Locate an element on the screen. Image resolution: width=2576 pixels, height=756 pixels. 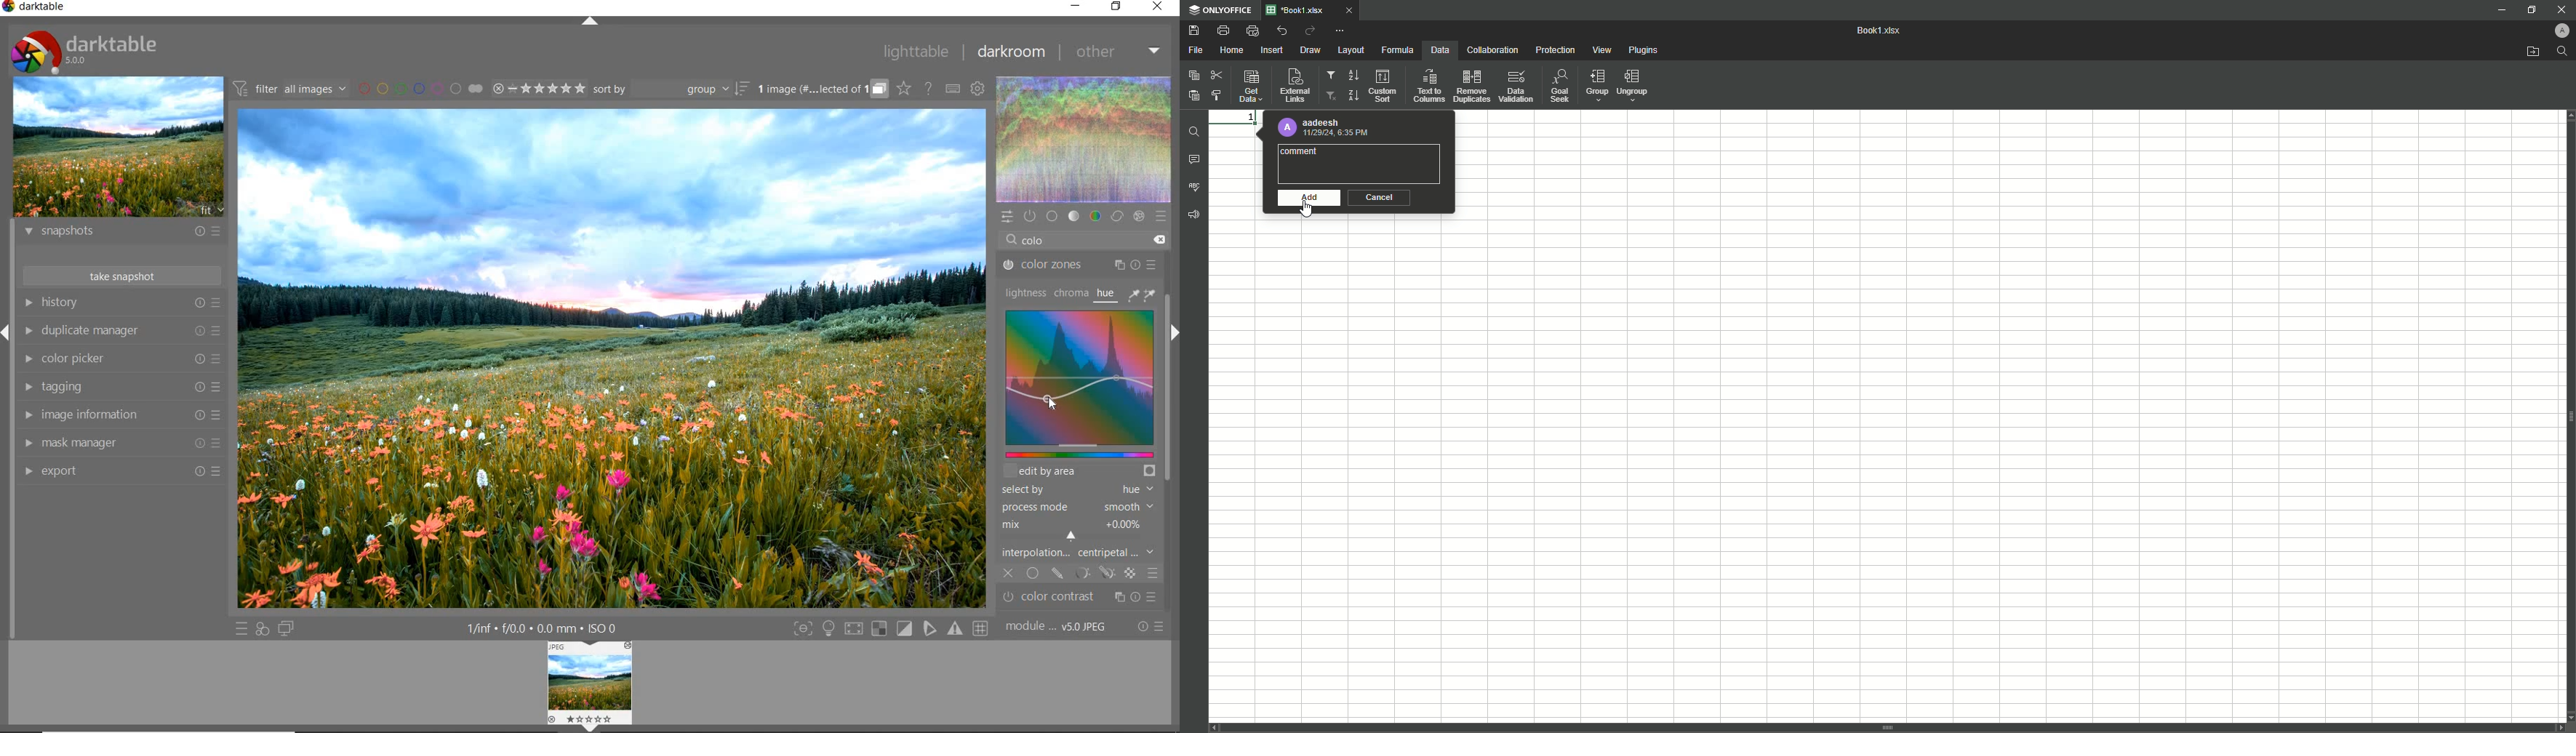
effect is located at coordinates (1138, 217).